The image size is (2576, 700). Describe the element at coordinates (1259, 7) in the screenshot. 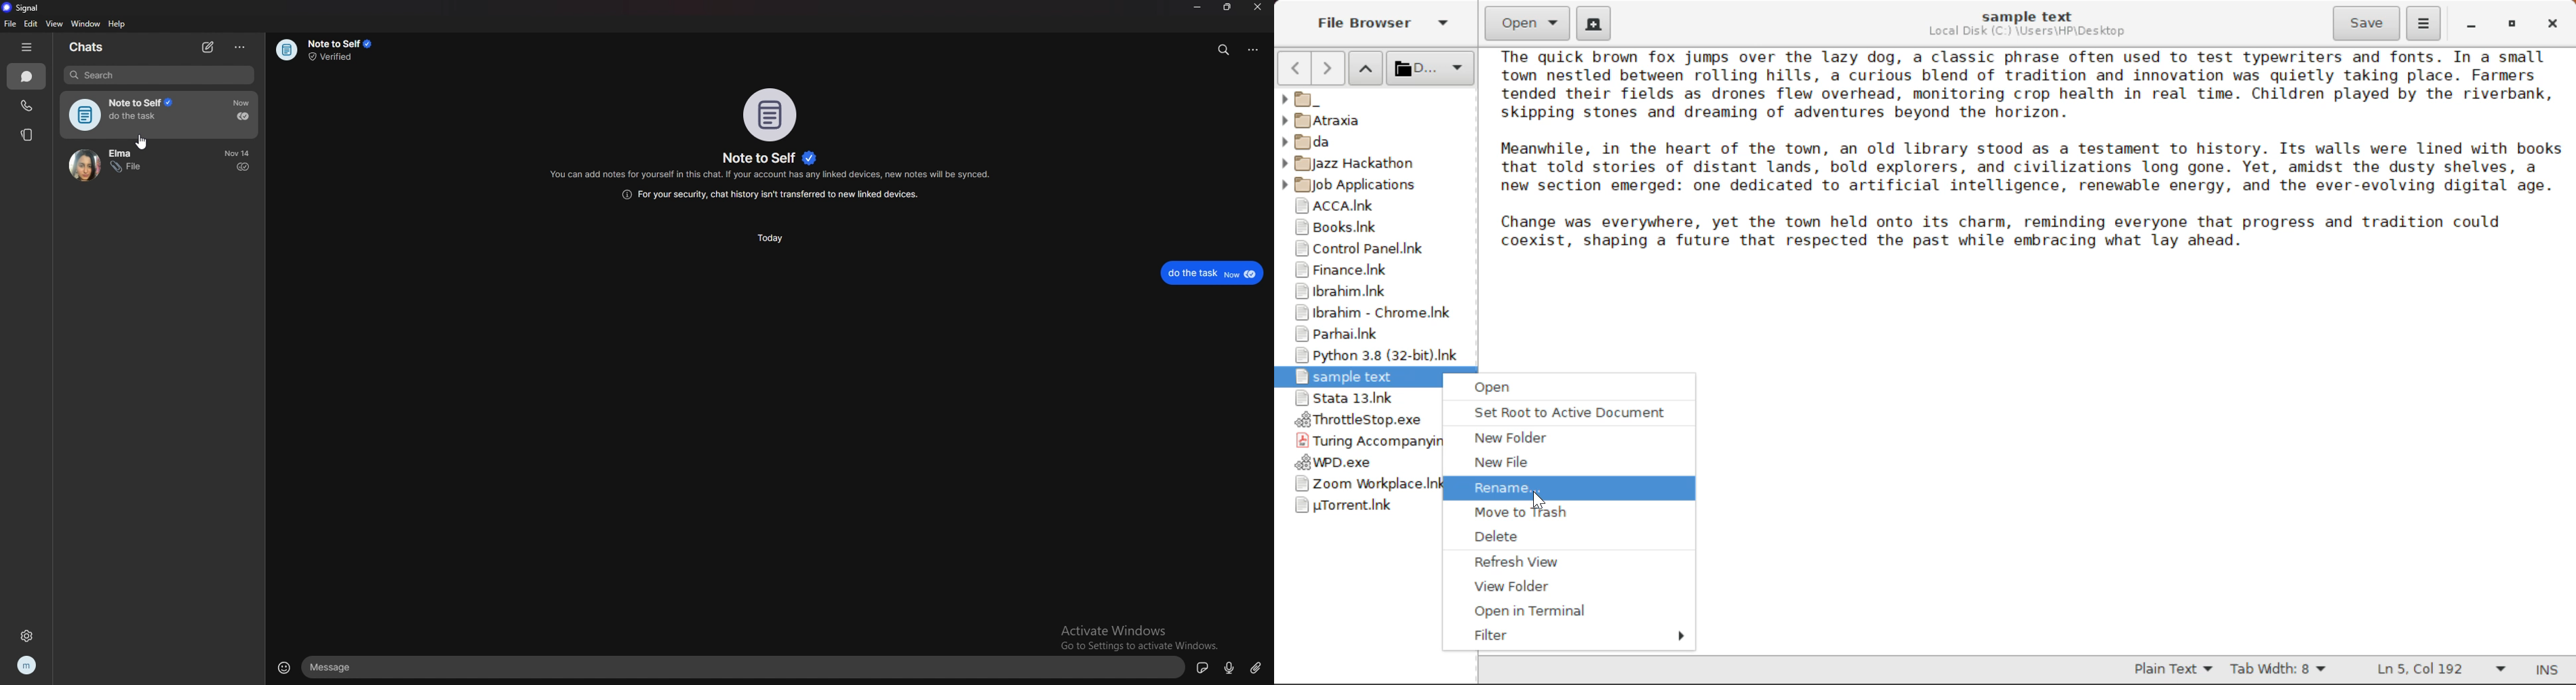

I see `close` at that location.